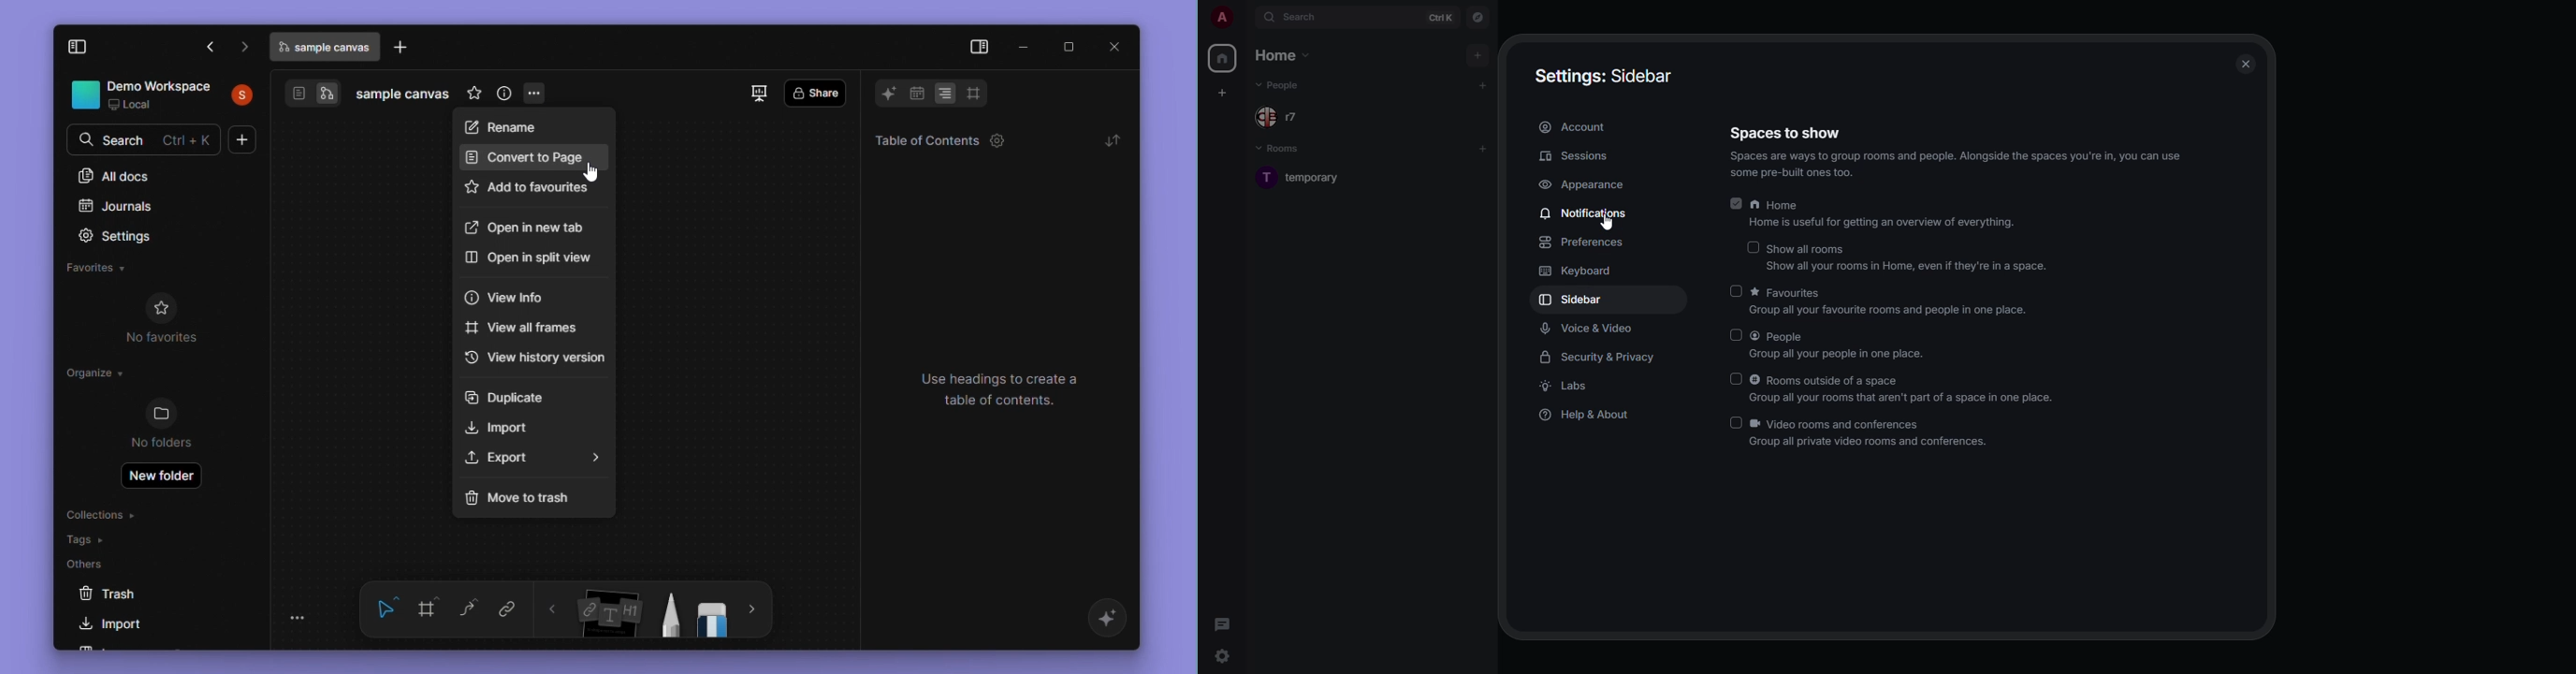  What do you see at coordinates (86, 539) in the screenshot?
I see `tags` at bounding box center [86, 539].